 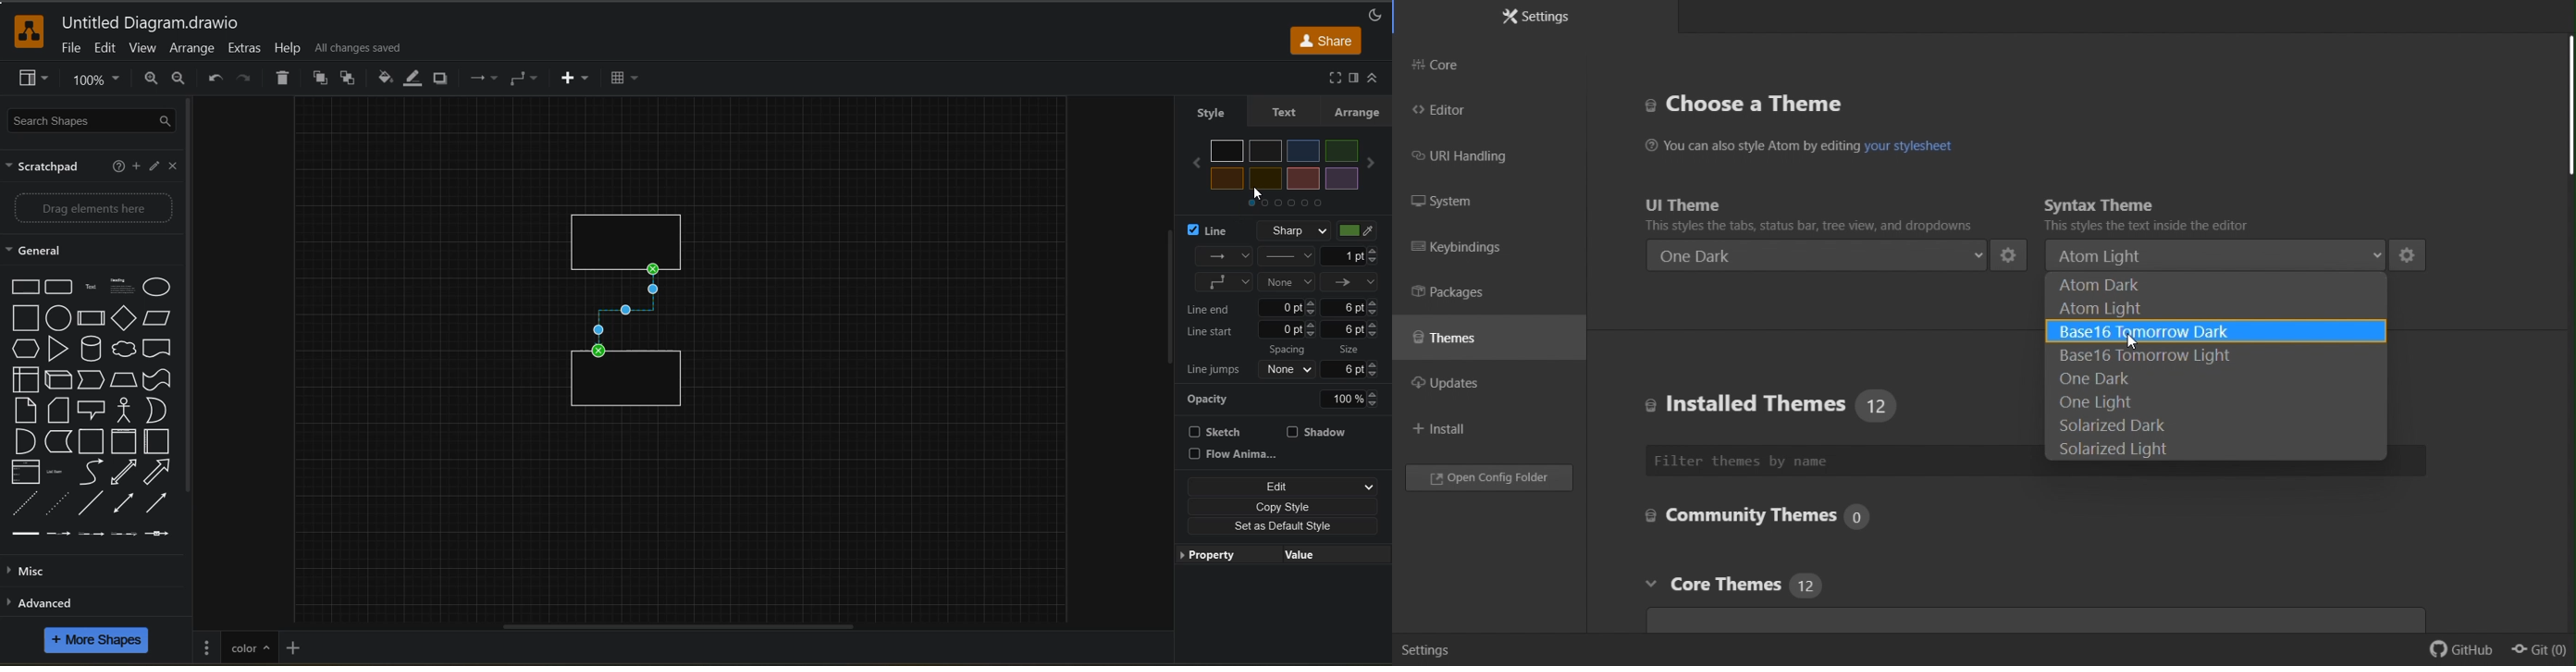 I want to click on set as default style, so click(x=1282, y=525).